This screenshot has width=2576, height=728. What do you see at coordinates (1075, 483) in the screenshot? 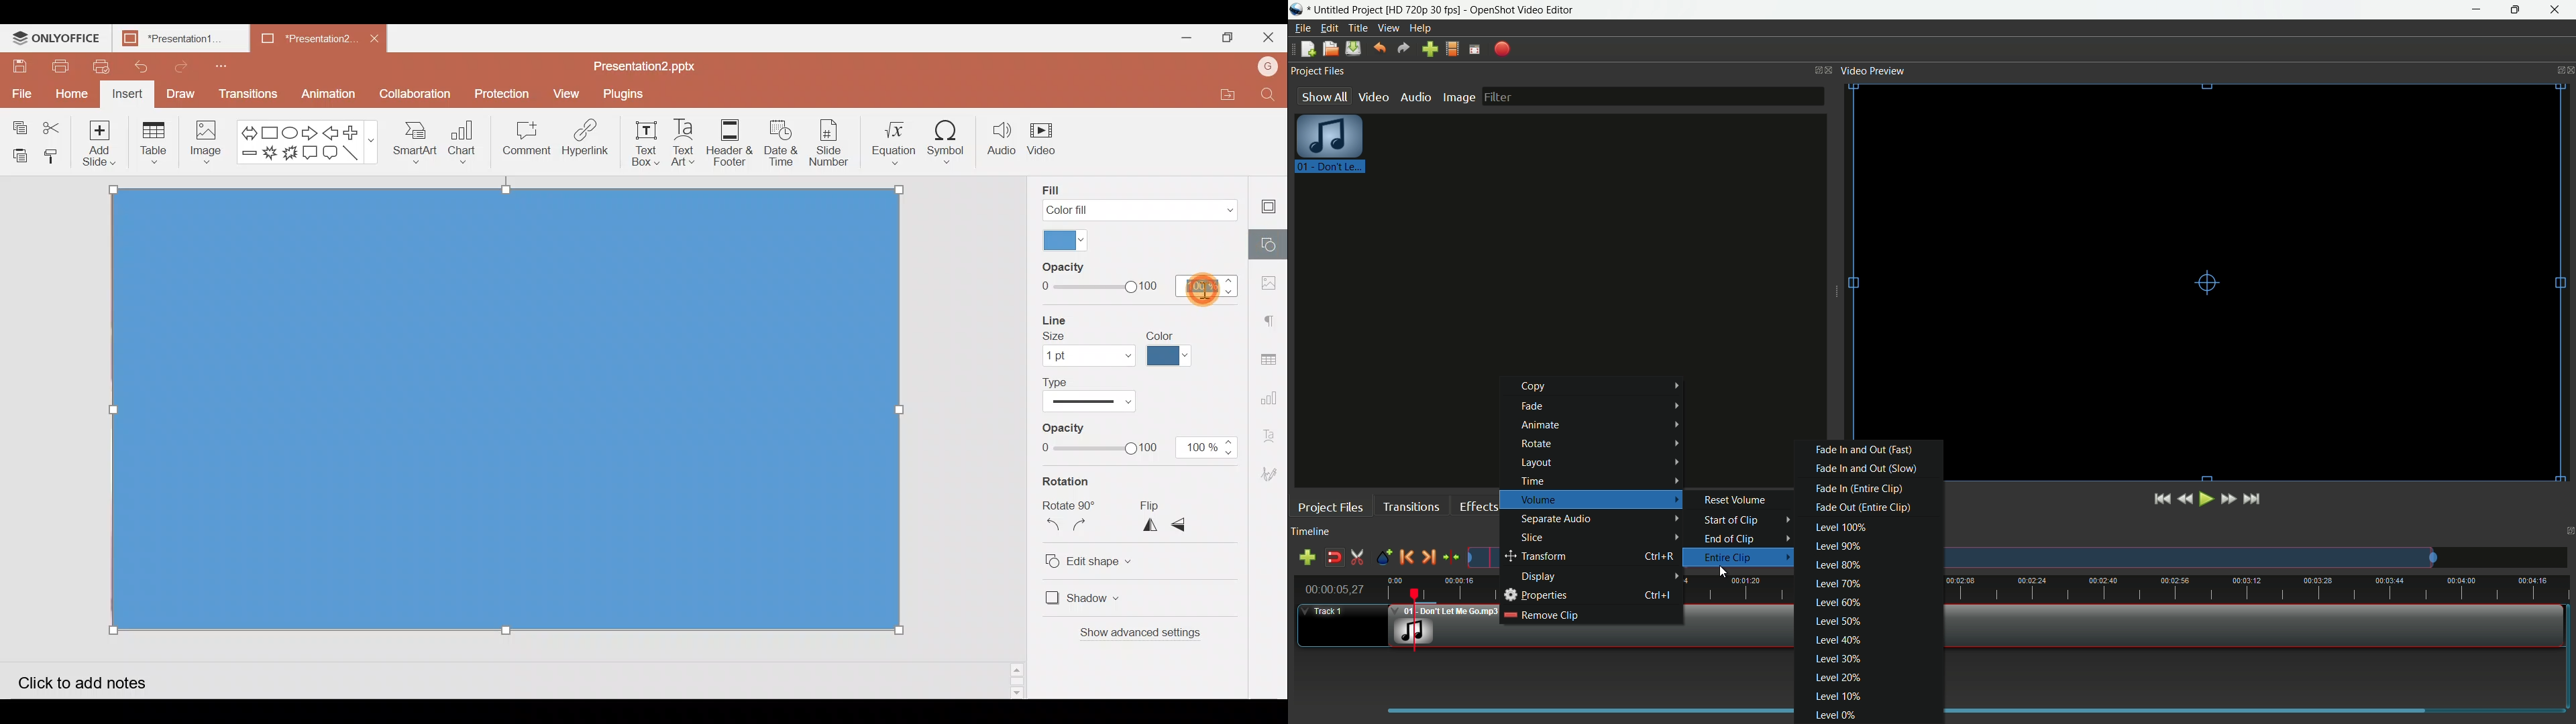
I see `Rotation` at bounding box center [1075, 483].